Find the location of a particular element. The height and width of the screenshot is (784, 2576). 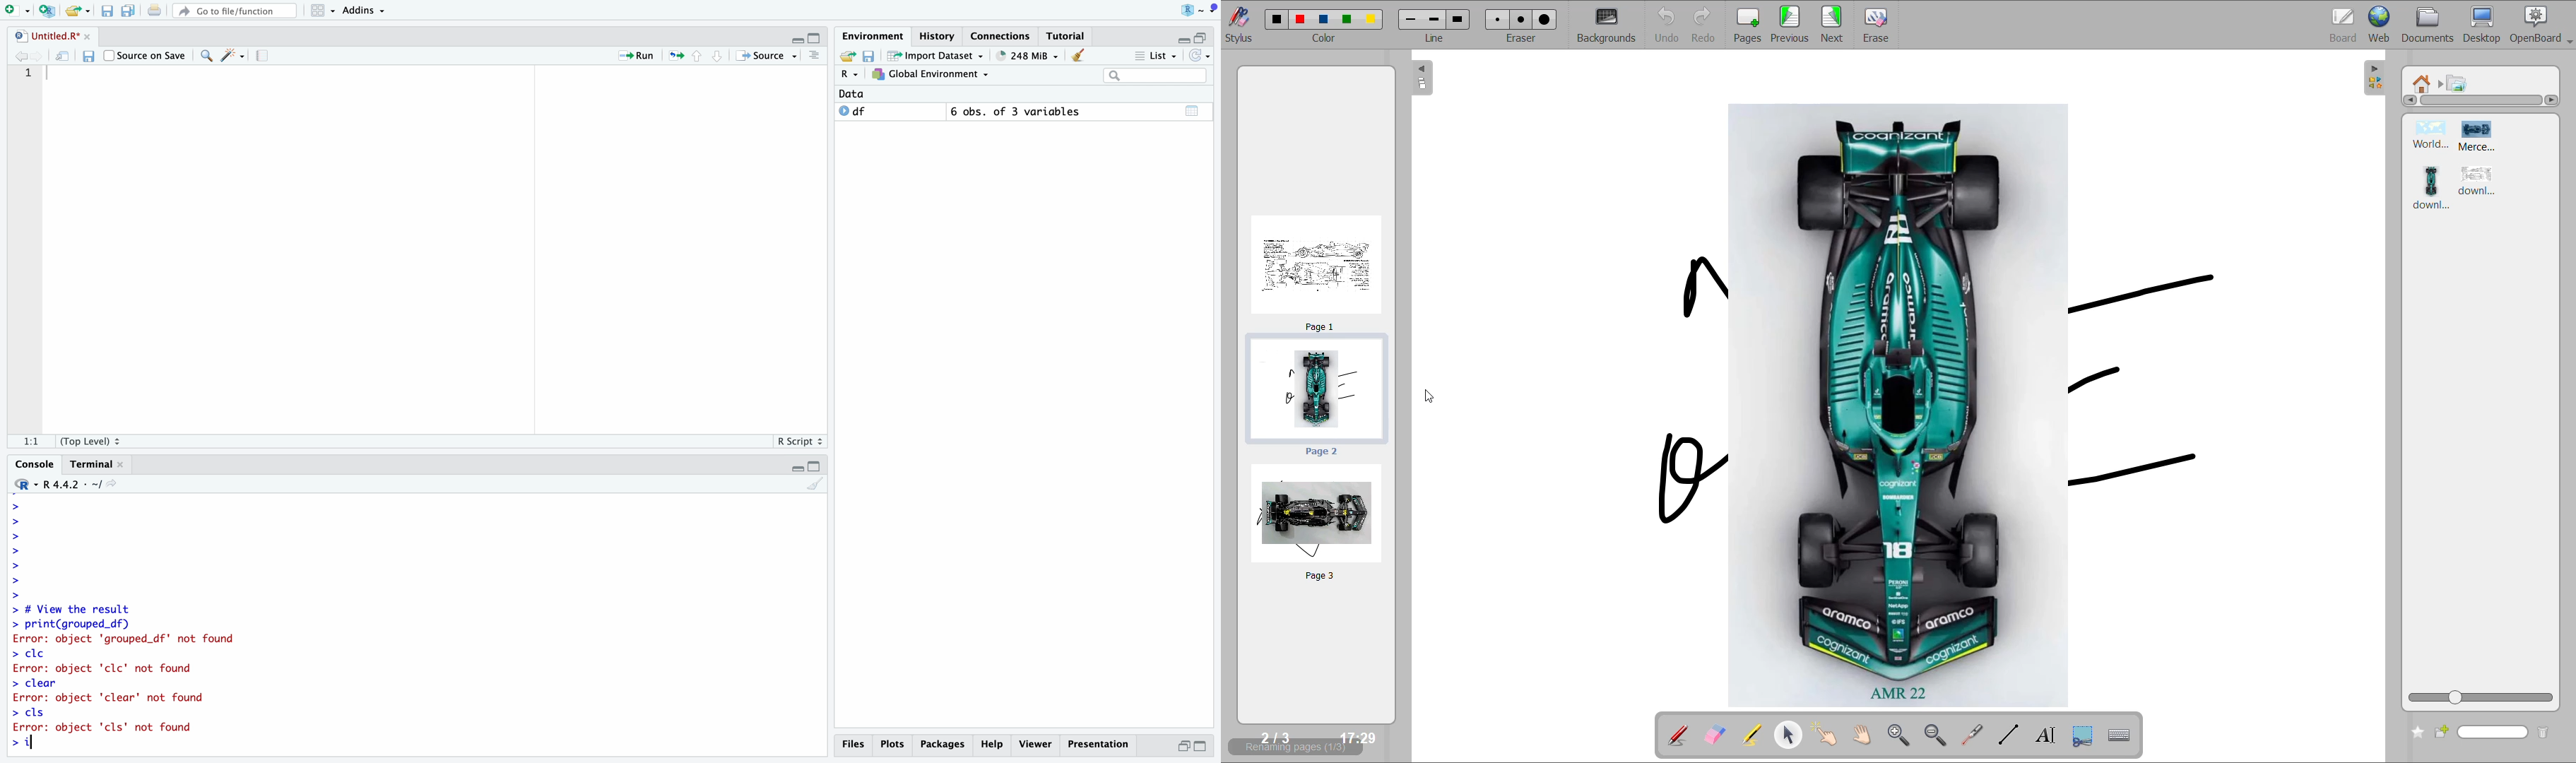

Save current file is located at coordinates (109, 11).